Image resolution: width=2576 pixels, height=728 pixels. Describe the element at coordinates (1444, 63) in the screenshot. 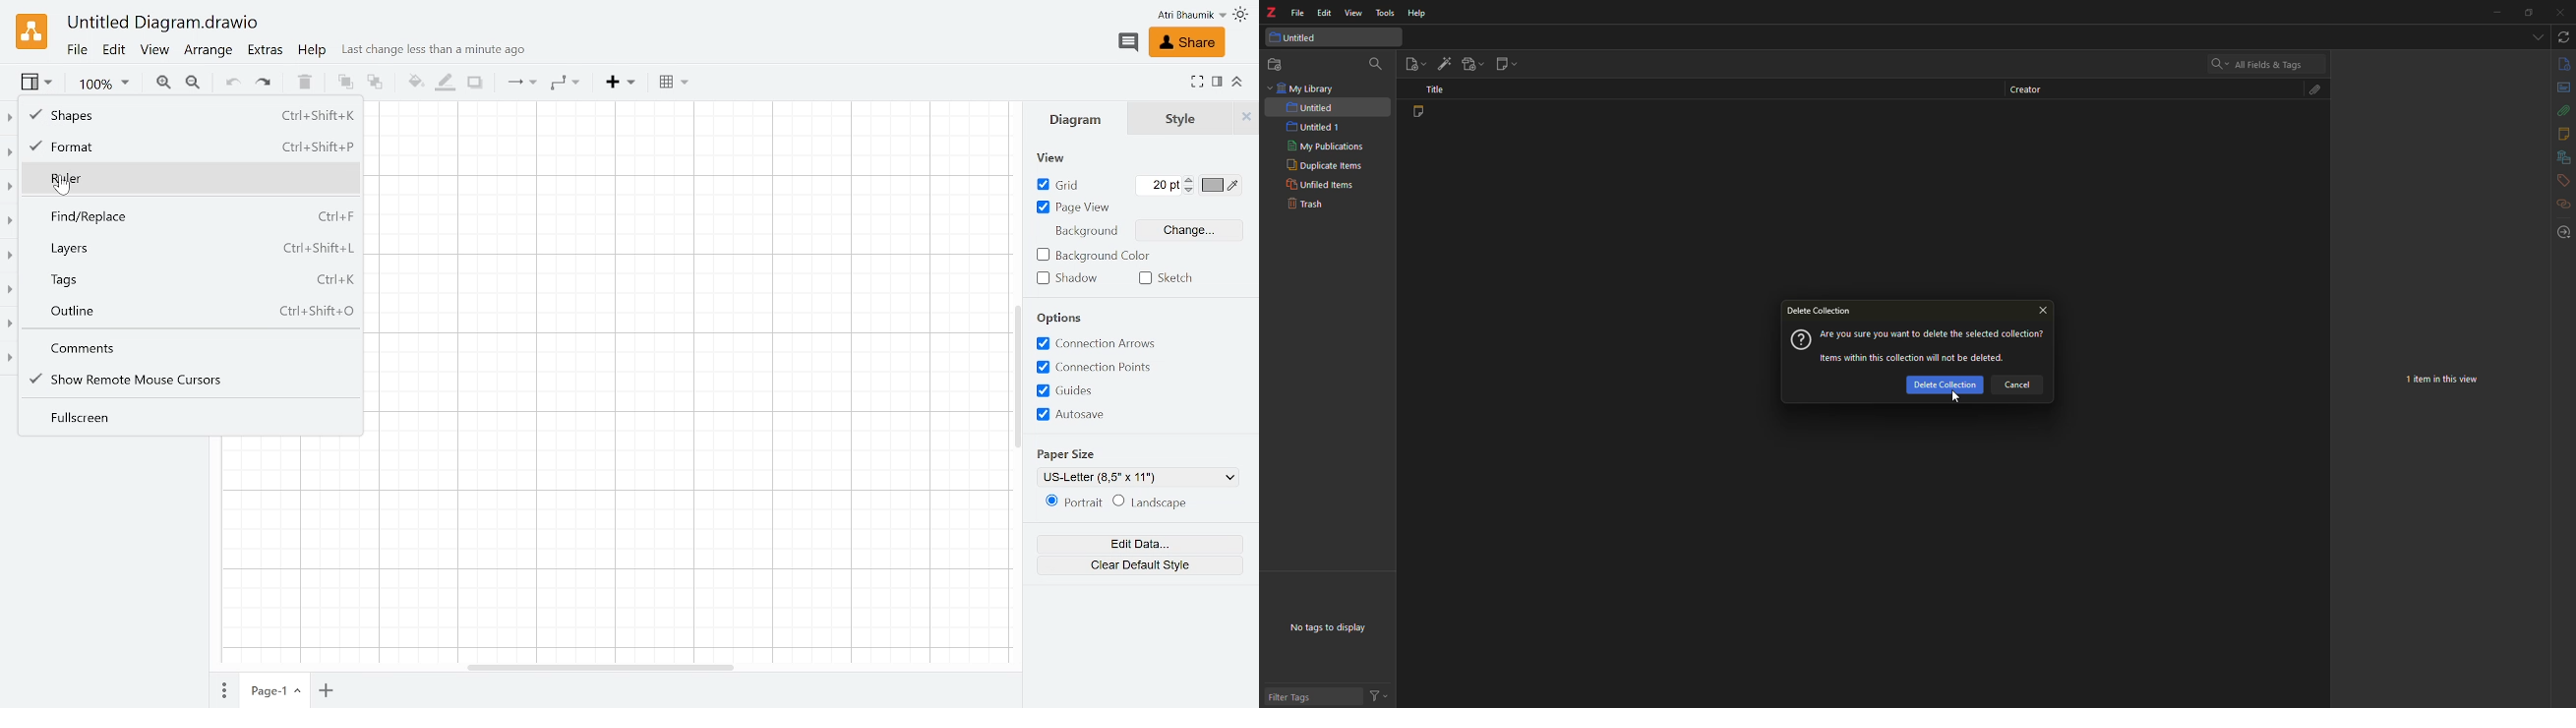

I see `add item` at that location.